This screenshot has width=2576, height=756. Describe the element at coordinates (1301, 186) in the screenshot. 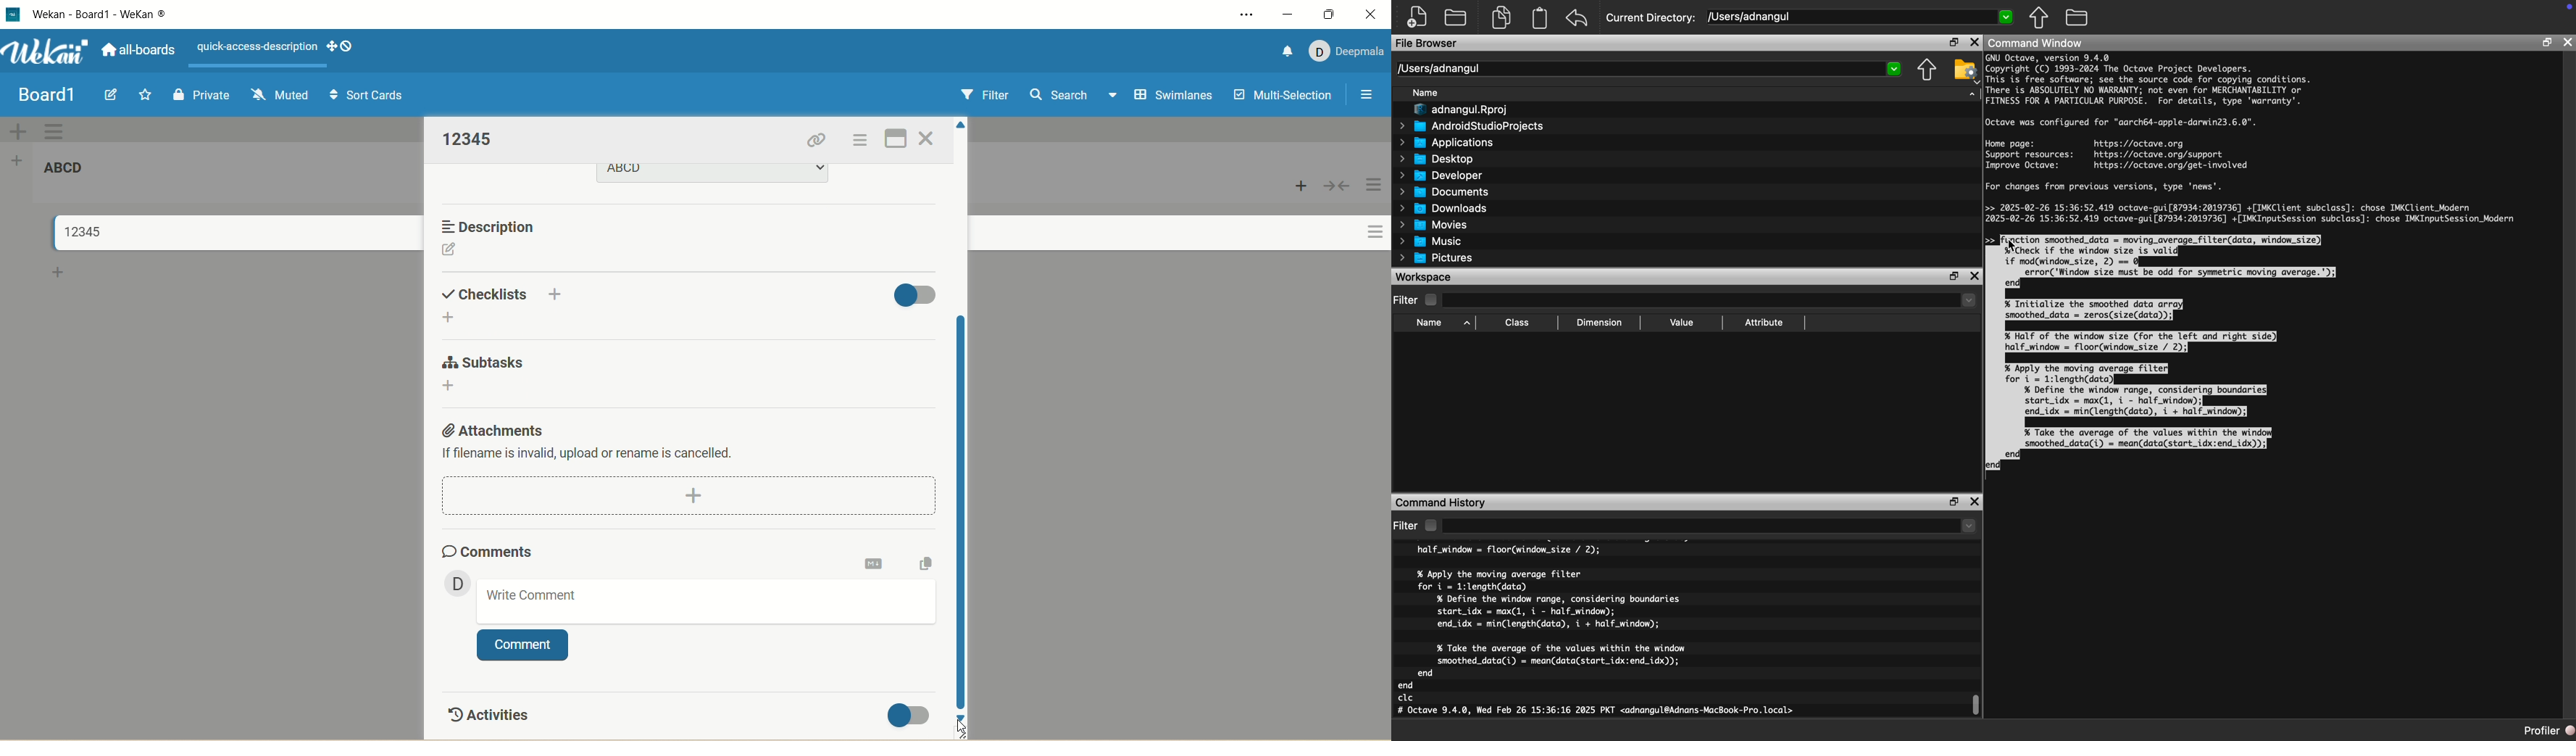

I see `add card` at that location.